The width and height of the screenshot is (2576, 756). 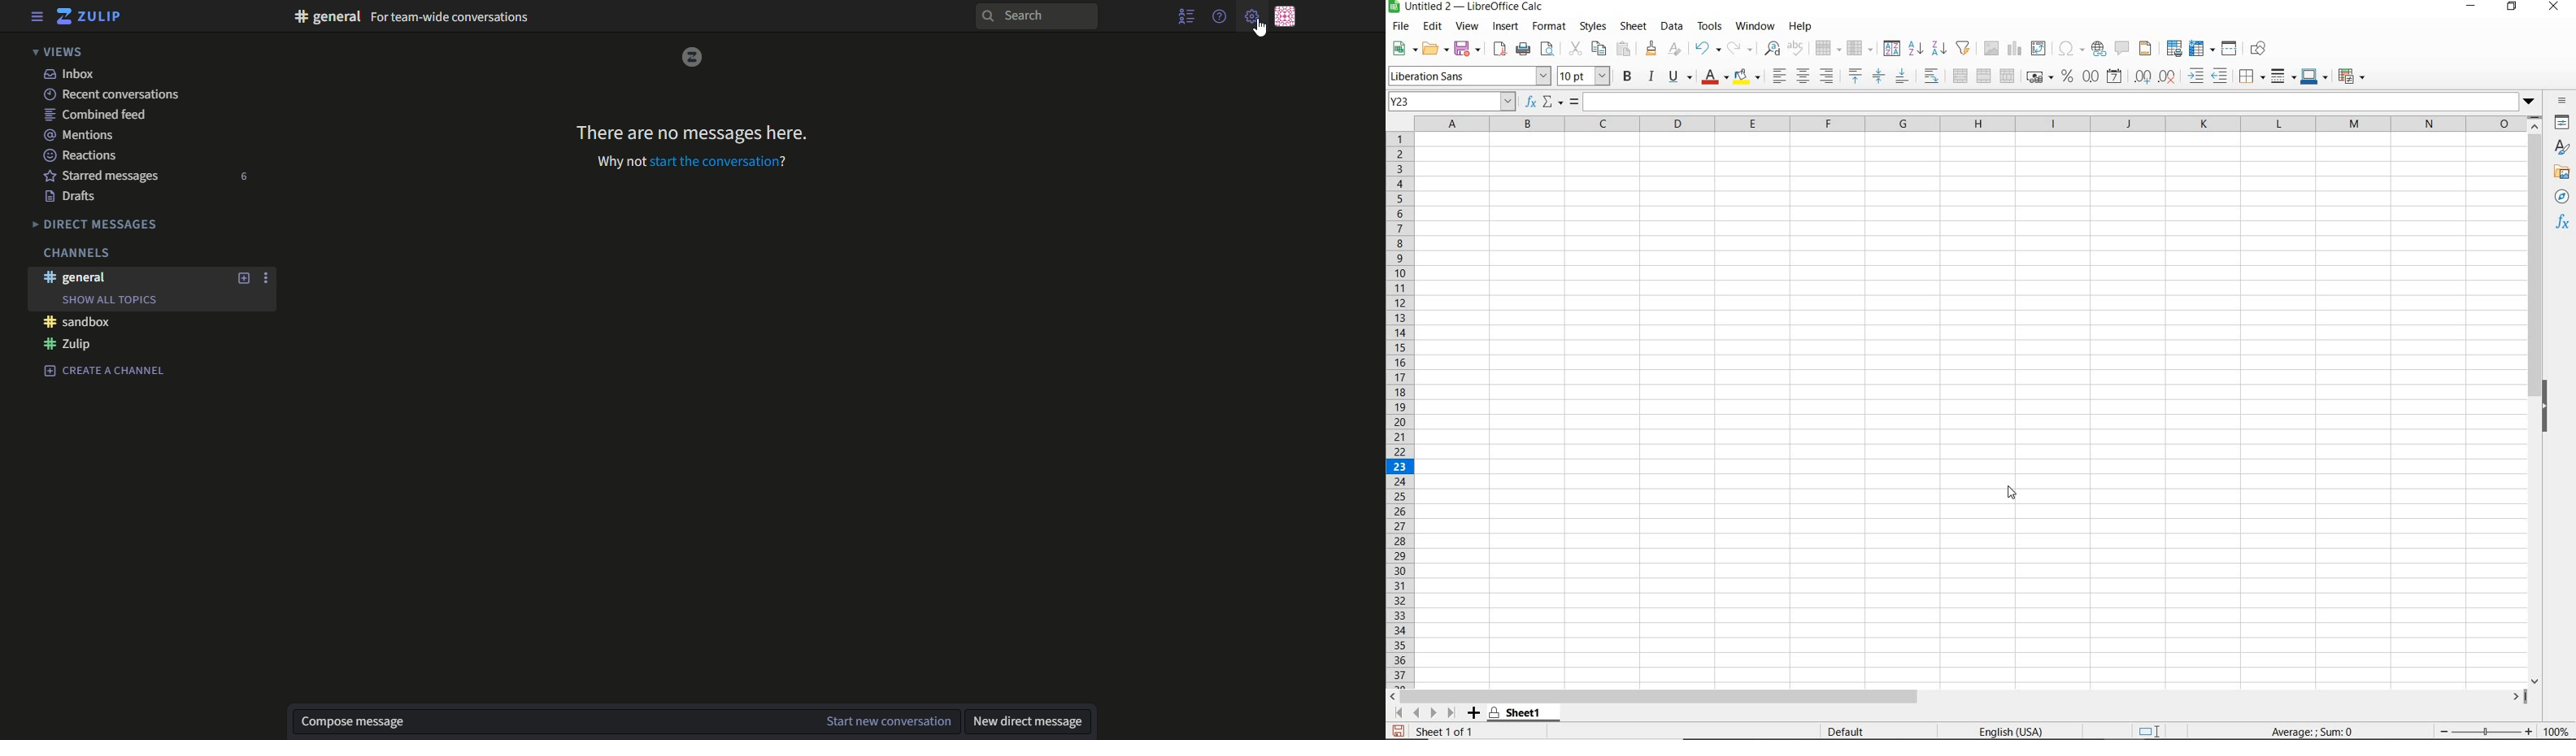 I want to click on INSERT HYPERLINK, so click(x=2099, y=47).